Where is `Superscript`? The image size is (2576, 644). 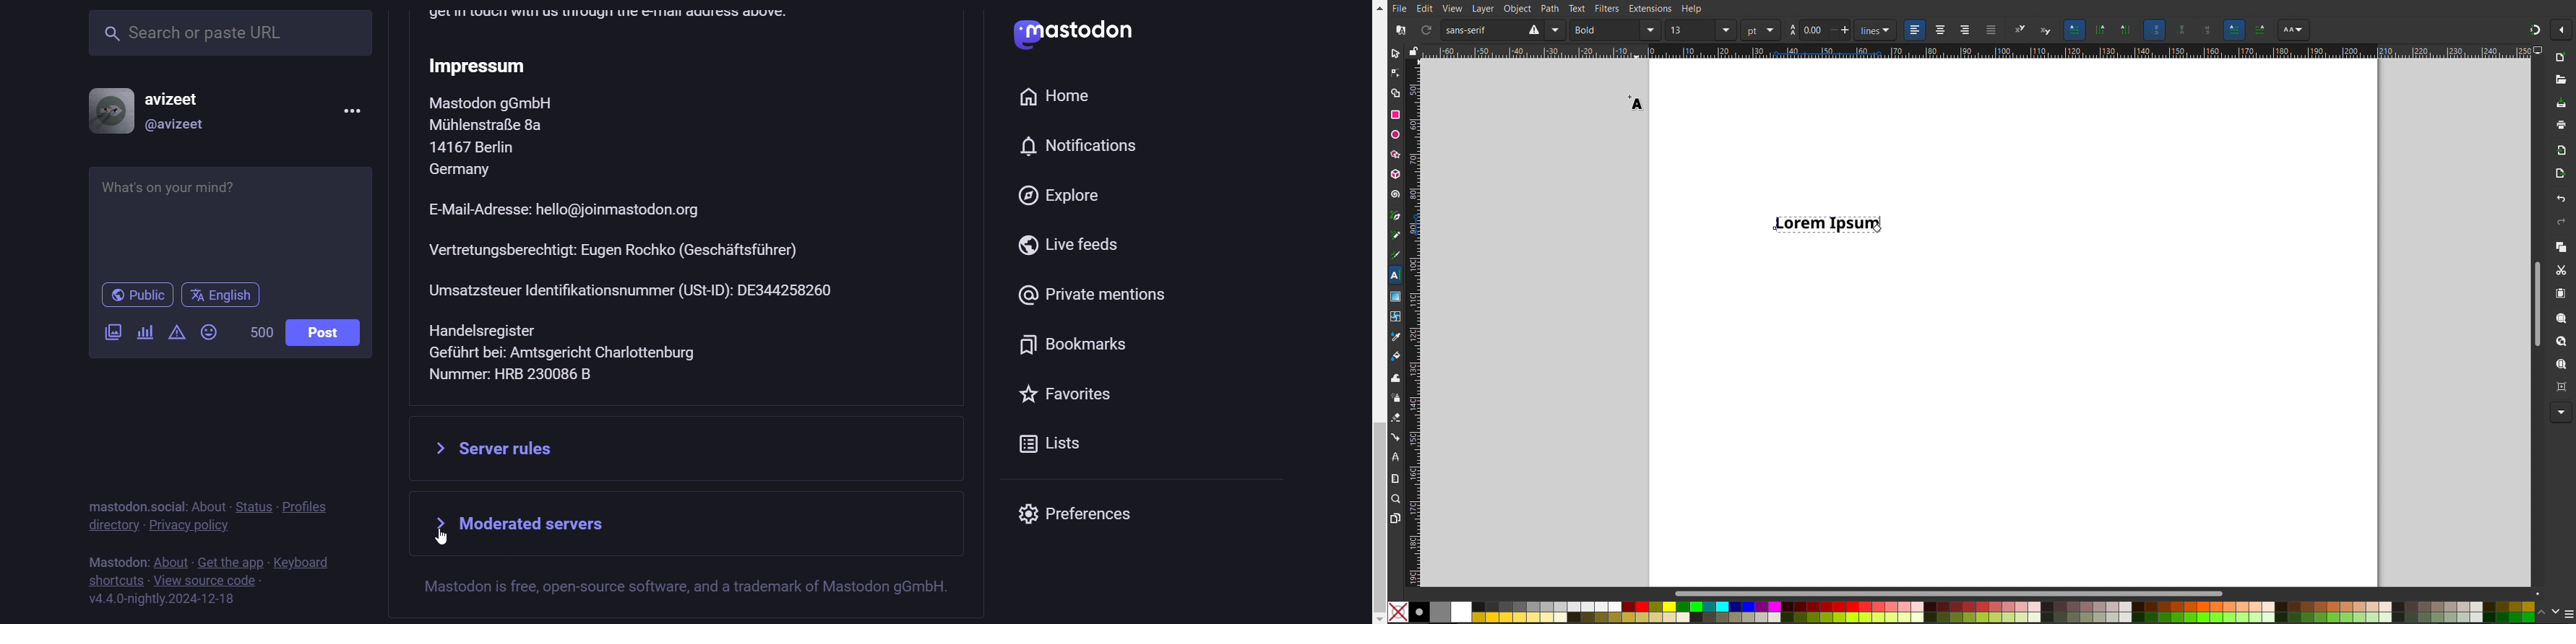 Superscript is located at coordinates (2020, 30).